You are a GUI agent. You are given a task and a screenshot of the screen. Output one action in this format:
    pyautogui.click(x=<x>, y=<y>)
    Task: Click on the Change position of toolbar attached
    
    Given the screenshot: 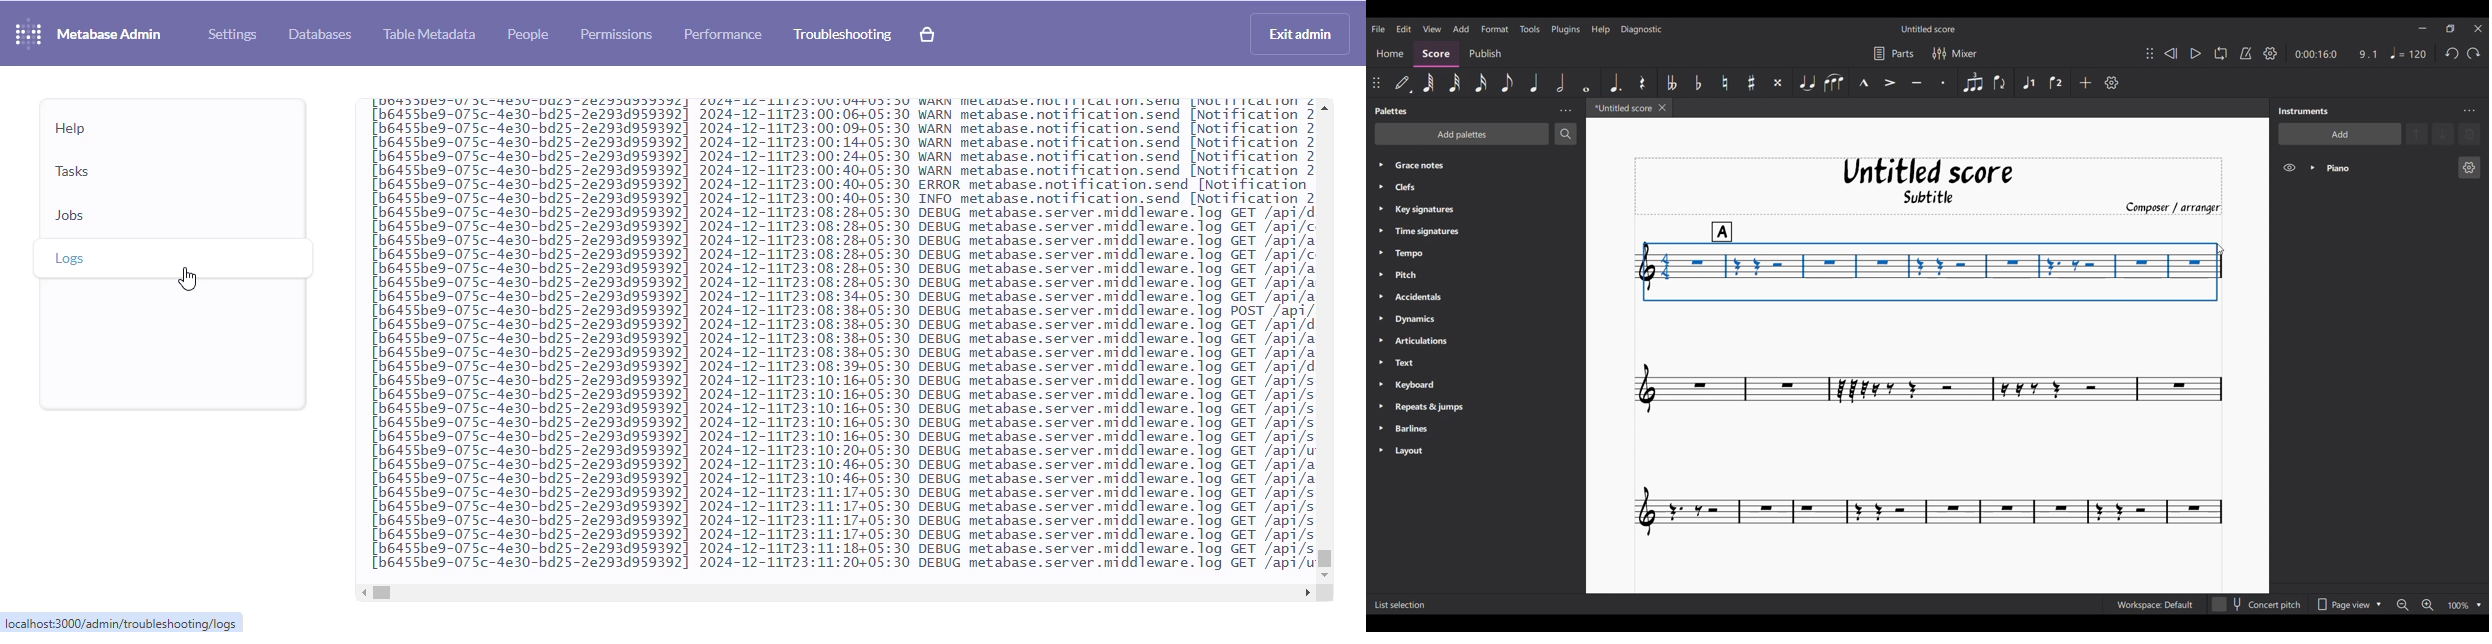 What is the action you would take?
    pyautogui.click(x=2150, y=53)
    